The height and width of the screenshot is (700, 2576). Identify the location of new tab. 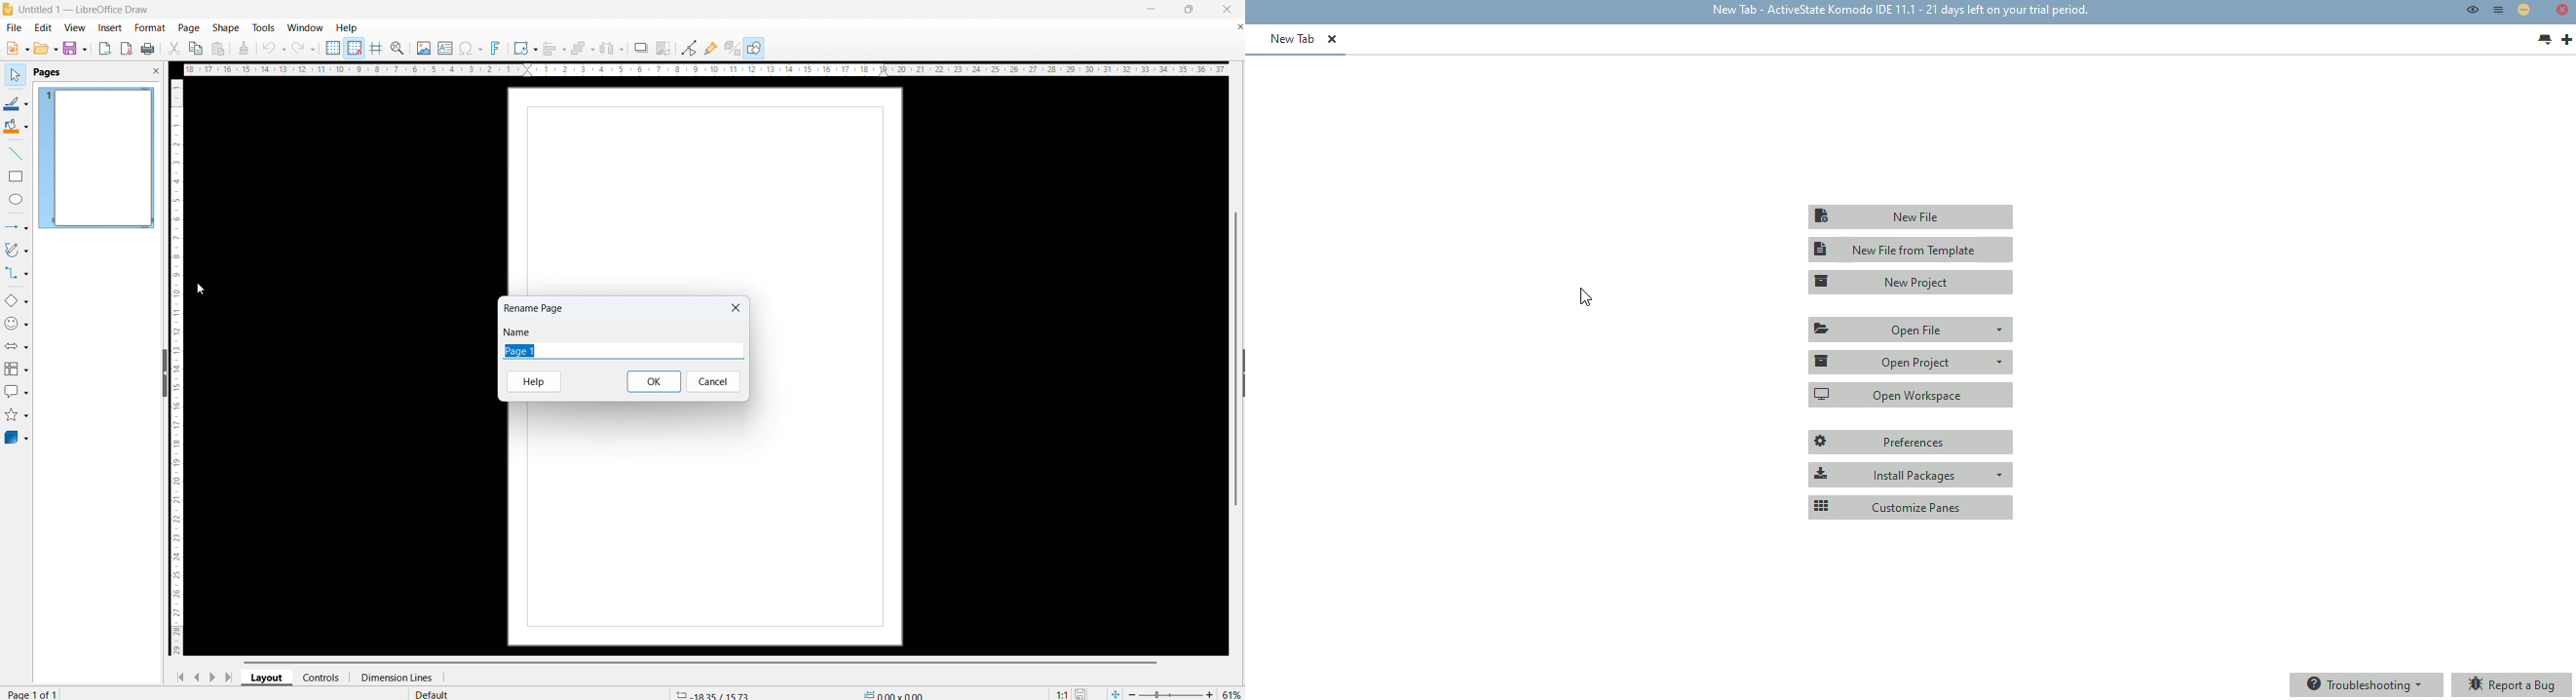
(1294, 38).